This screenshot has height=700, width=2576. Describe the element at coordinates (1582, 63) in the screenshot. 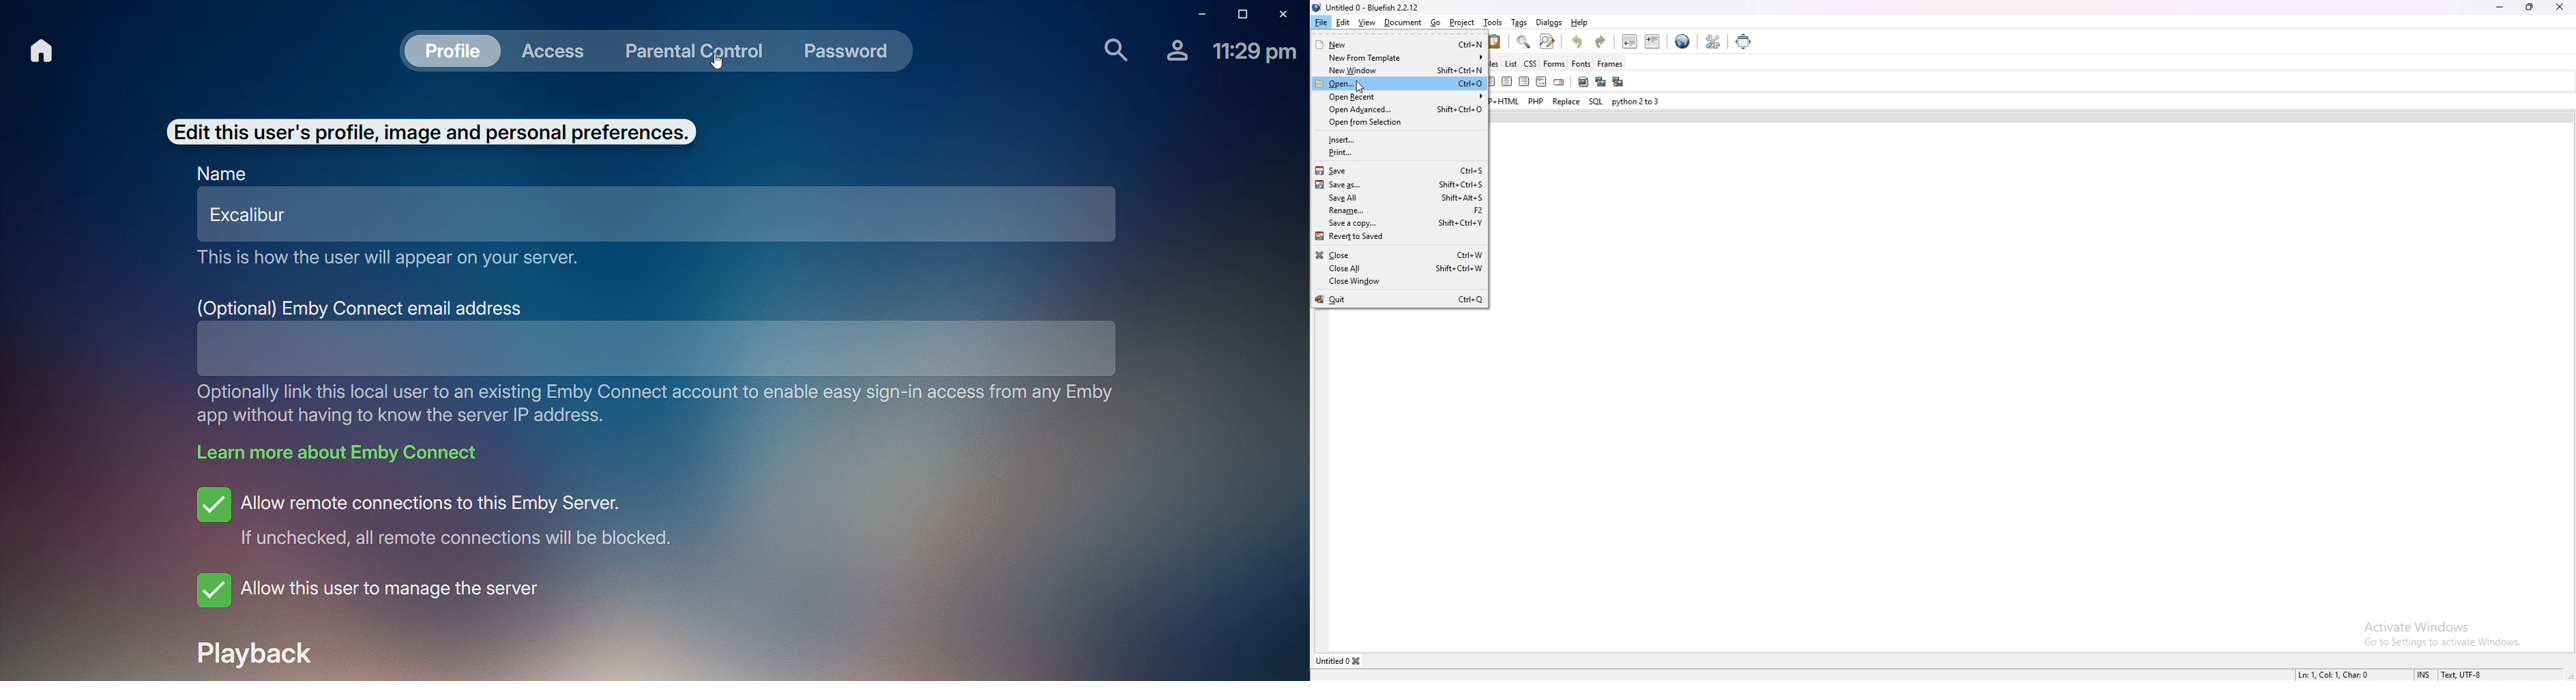

I see `fonts` at that location.